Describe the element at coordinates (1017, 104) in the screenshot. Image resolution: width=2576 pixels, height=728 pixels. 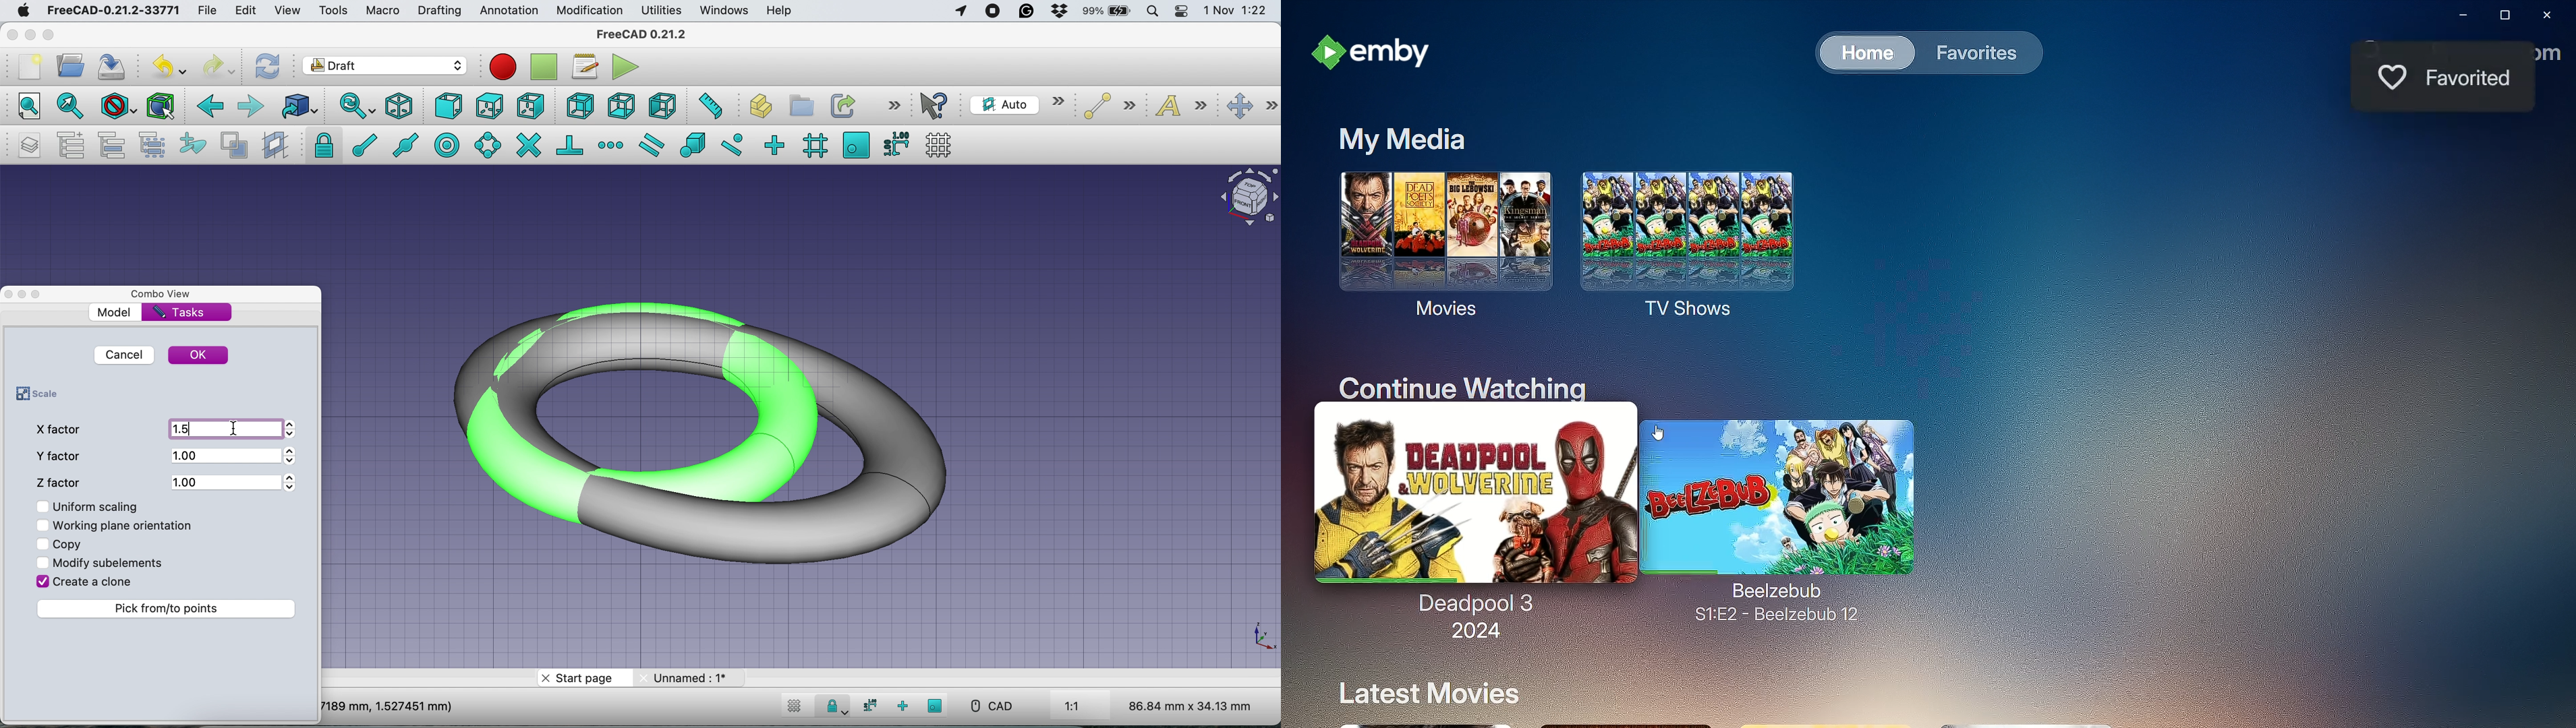
I see `current working plane` at that location.